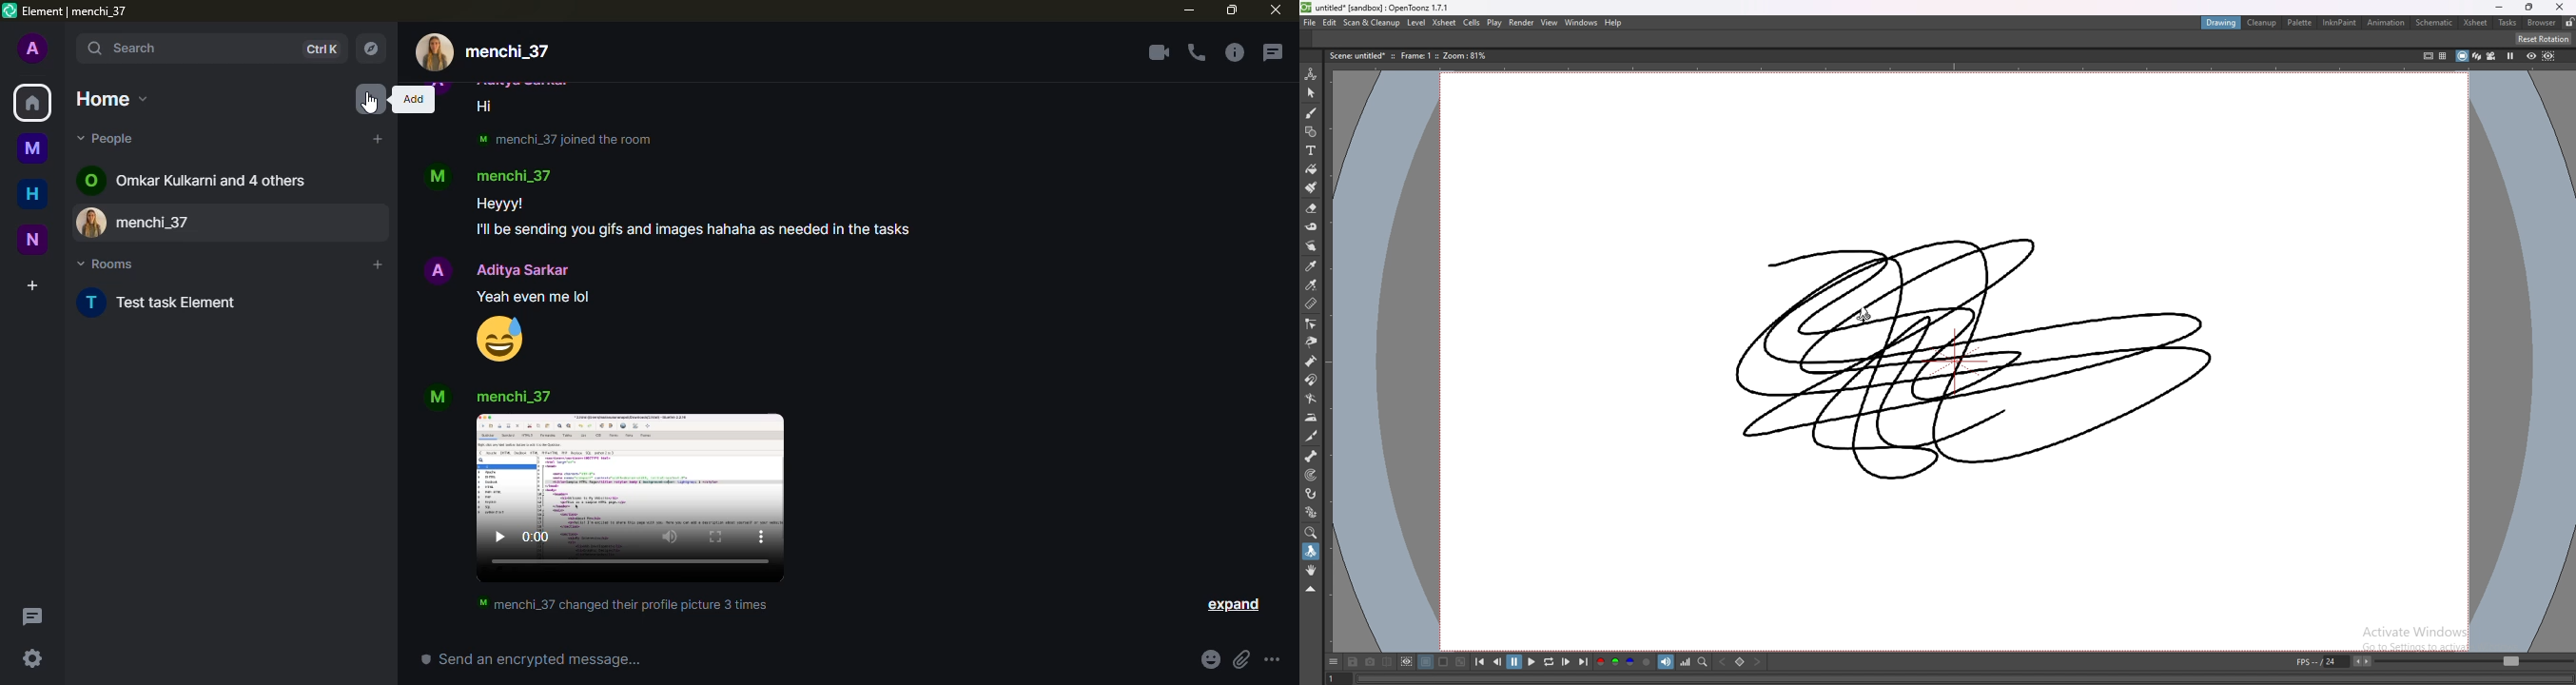  I want to click on previous frame, so click(1498, 662).